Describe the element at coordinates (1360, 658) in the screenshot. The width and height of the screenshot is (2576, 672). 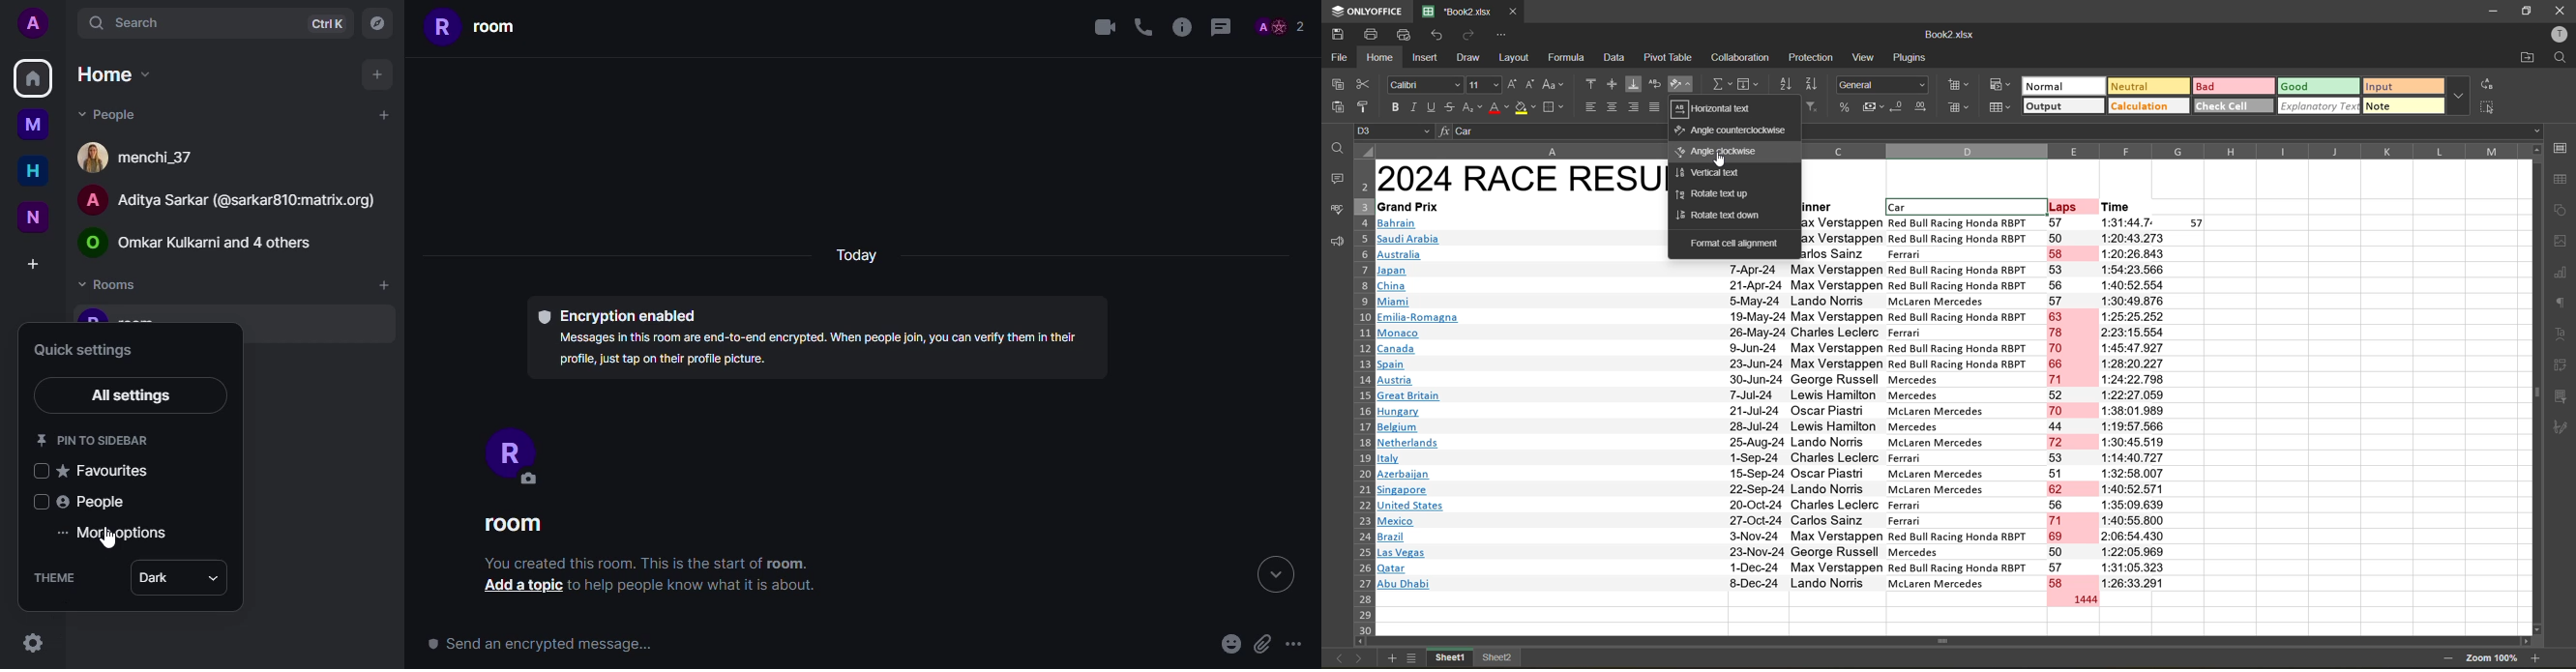
I see `next` at that location.